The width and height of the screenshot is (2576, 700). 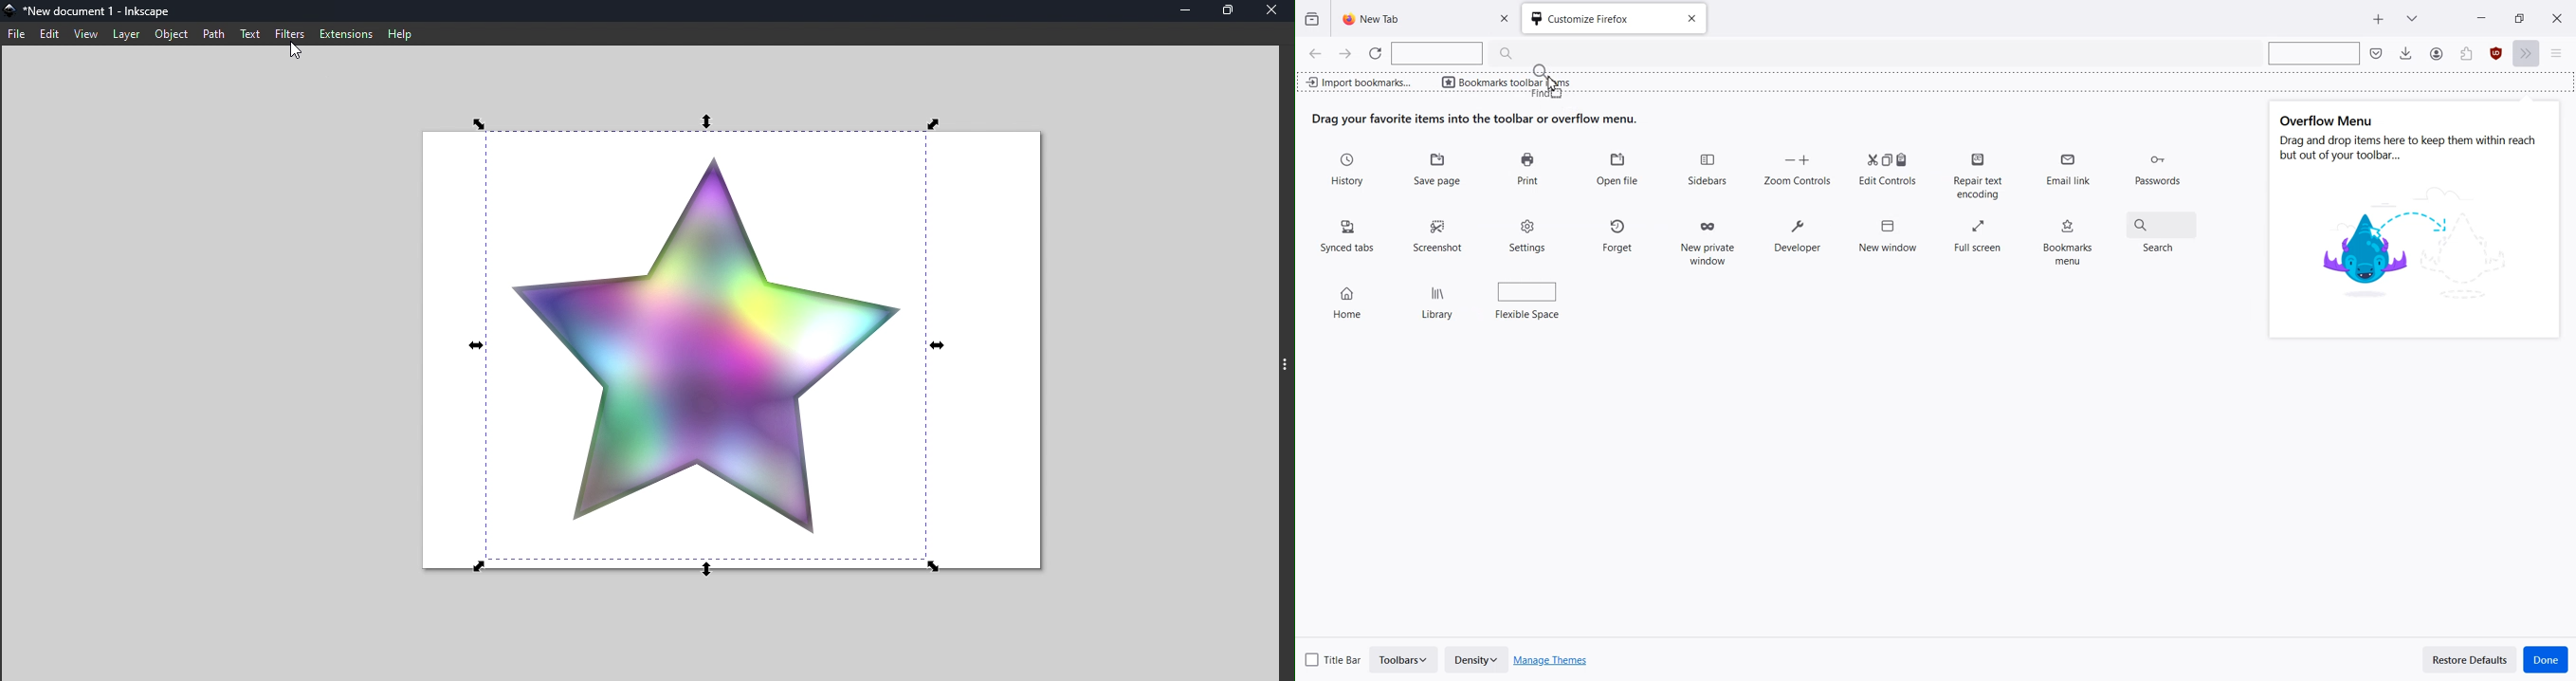 I want to click on Close Tab, so click(x=1508, y=19).